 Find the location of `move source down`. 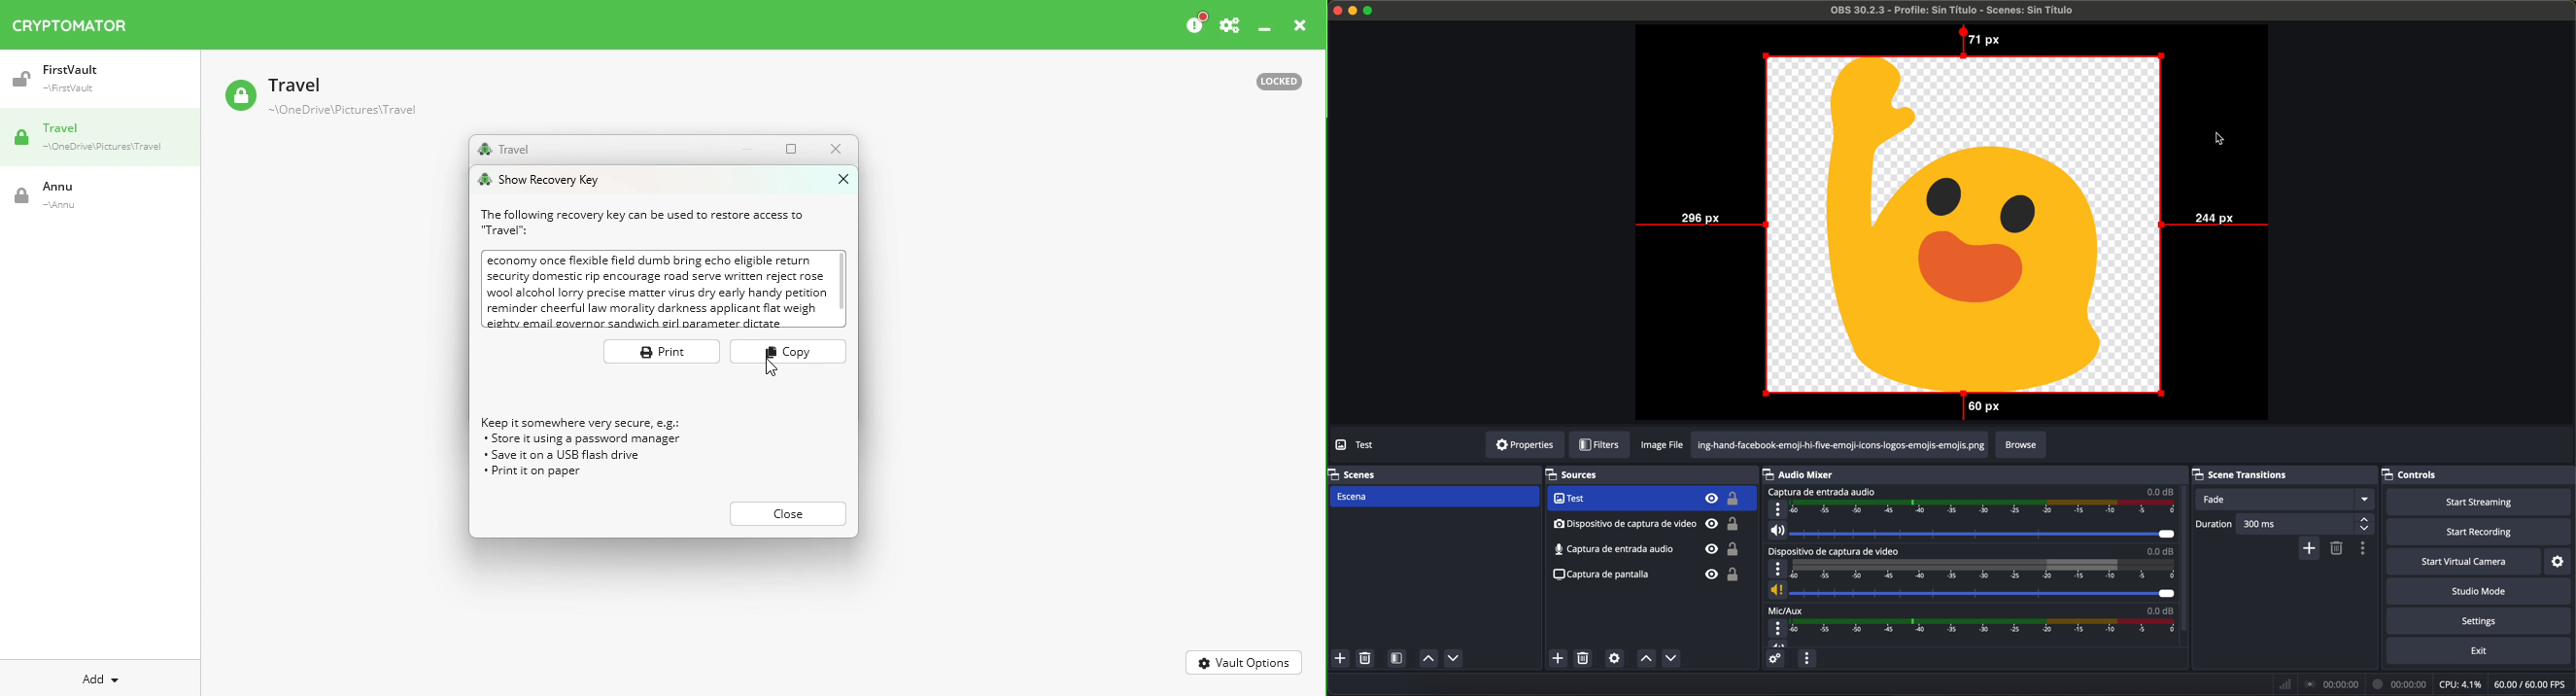

move source down is located at coordinates (1669, 659).